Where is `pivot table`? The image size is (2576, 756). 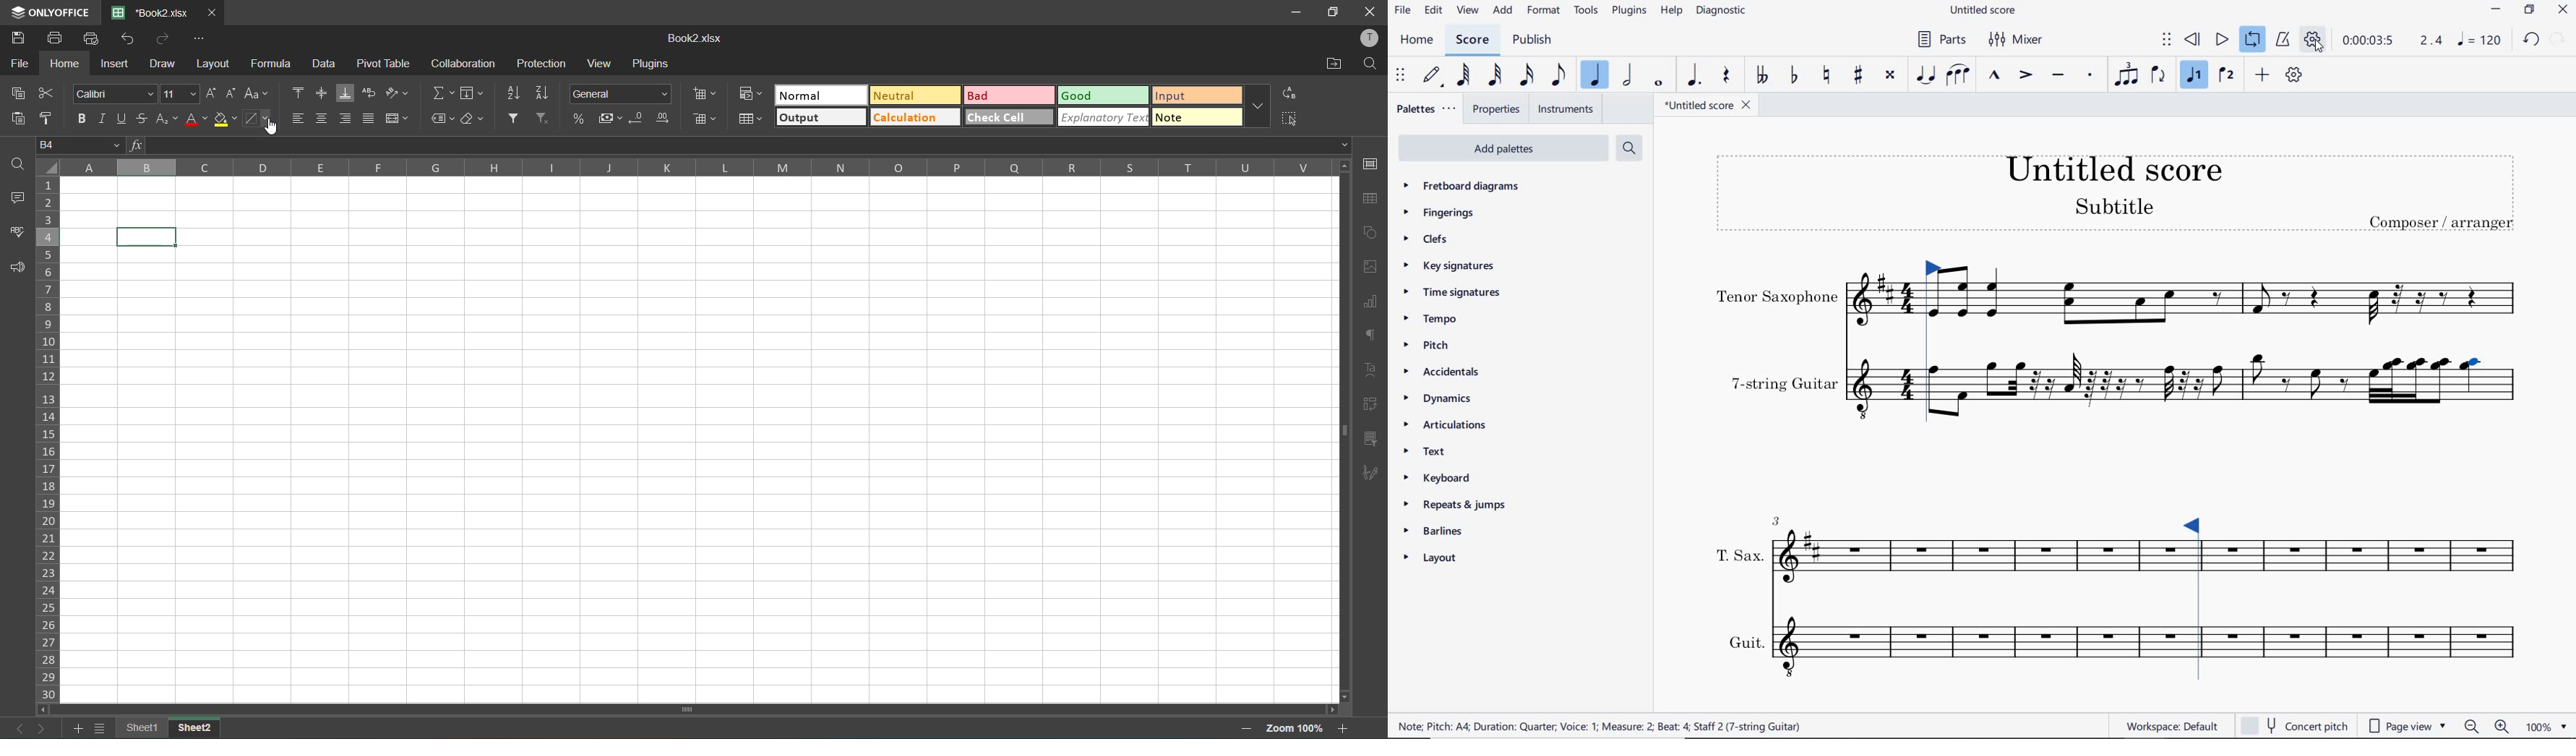 pivot table is located at coordinates (1369, 404).